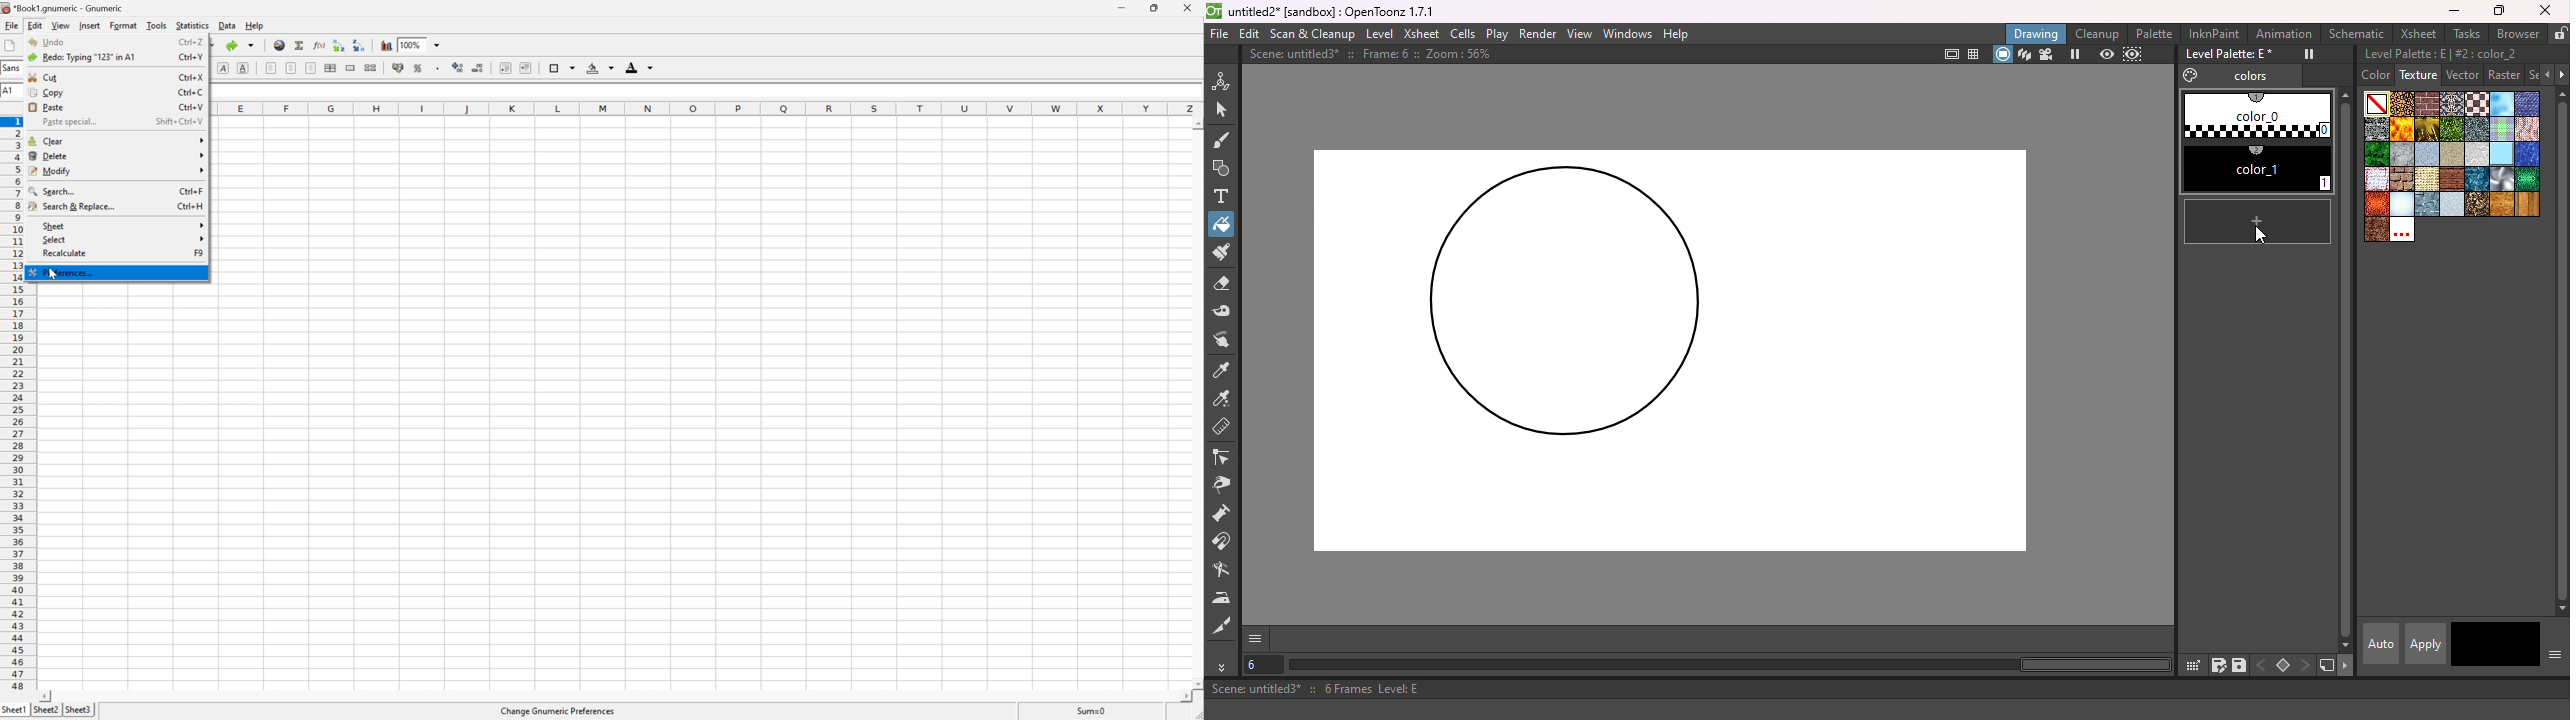  What do you see at coordinates (397, 66) in the screenshot?
I see `format selection as accounting` at bounding box center [397, 66].